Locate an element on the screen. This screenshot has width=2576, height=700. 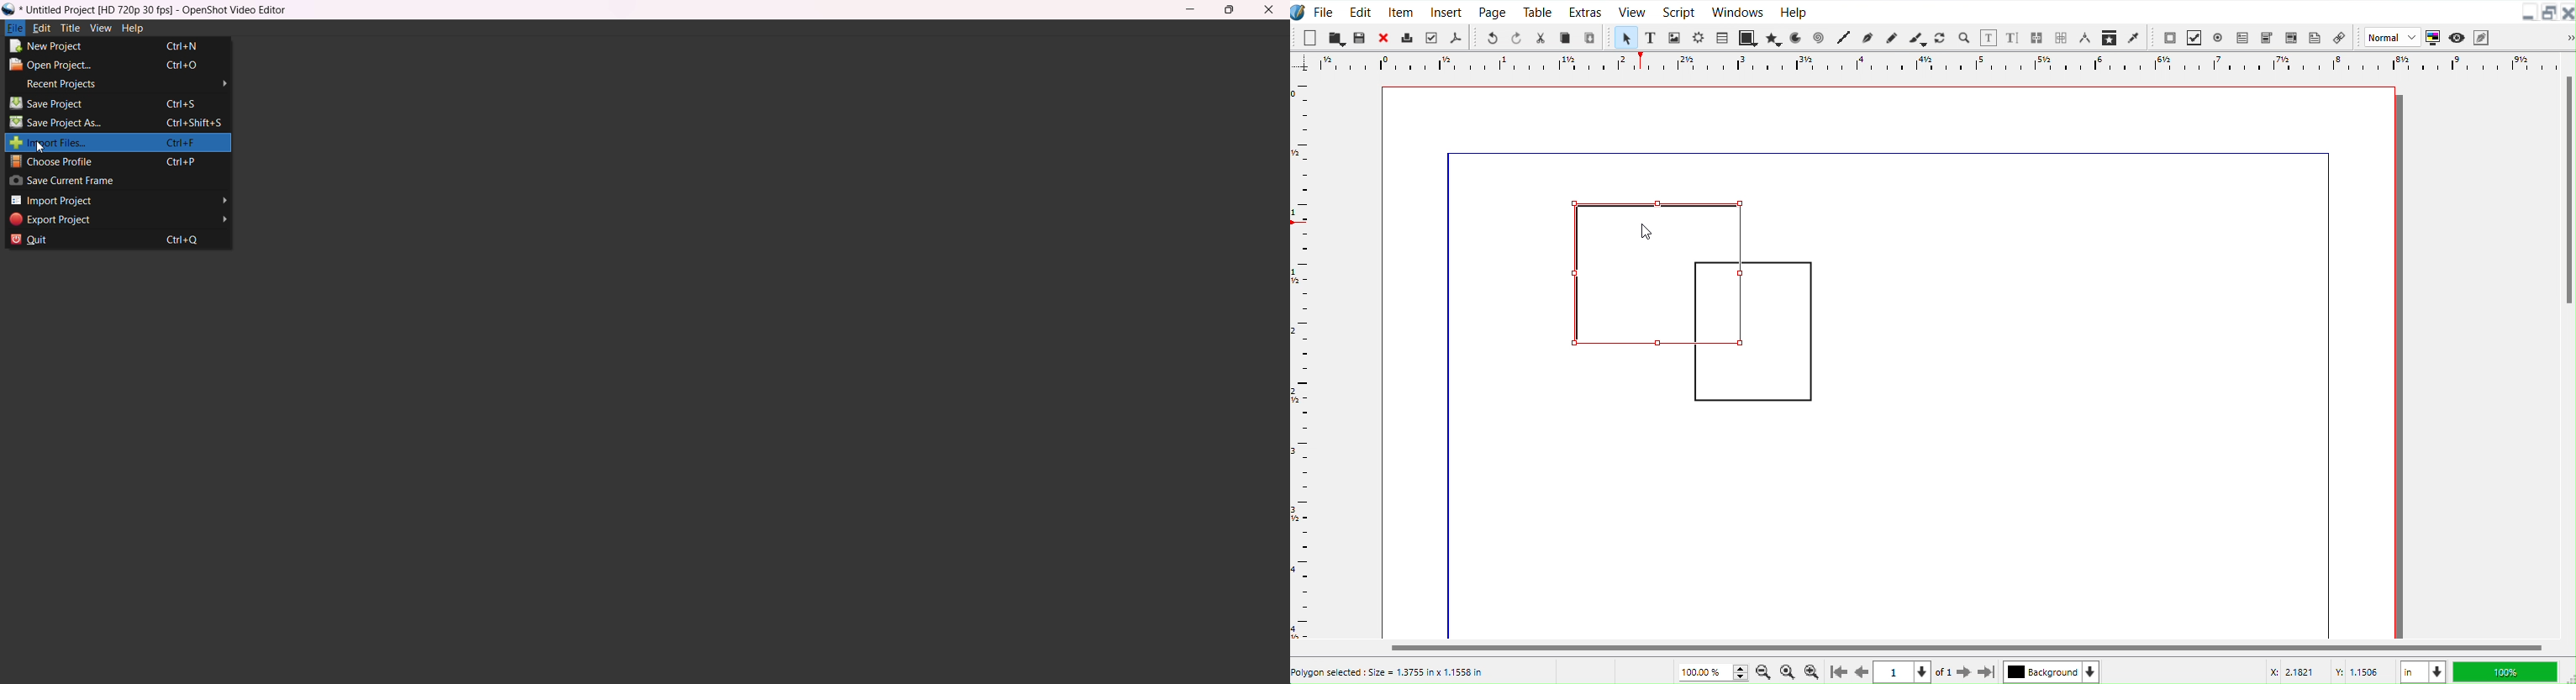
Undo is located at coordinates (1492, 37).